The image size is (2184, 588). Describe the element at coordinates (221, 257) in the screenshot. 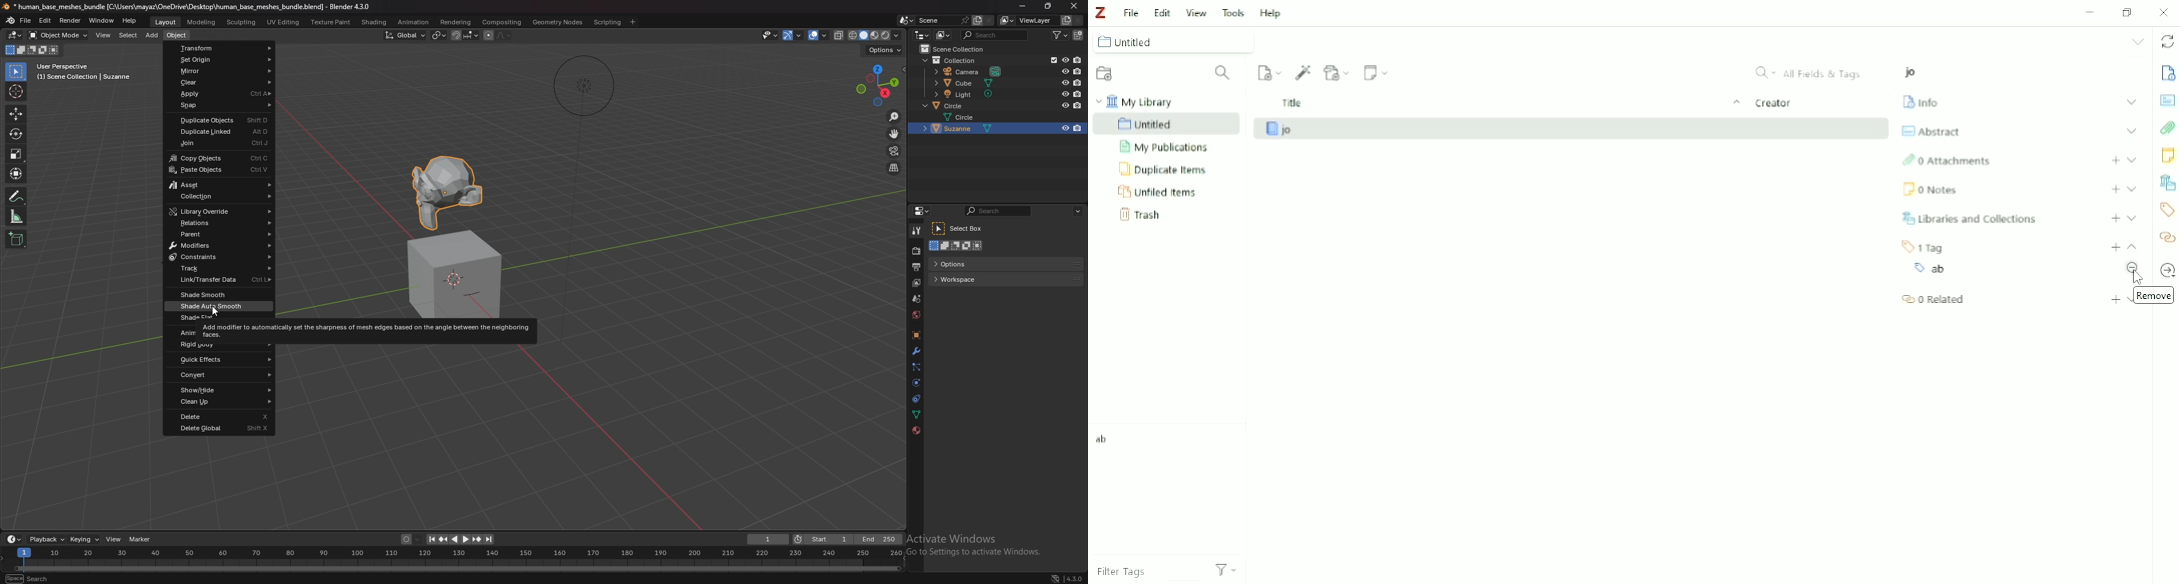

I see `constraints` at that location.